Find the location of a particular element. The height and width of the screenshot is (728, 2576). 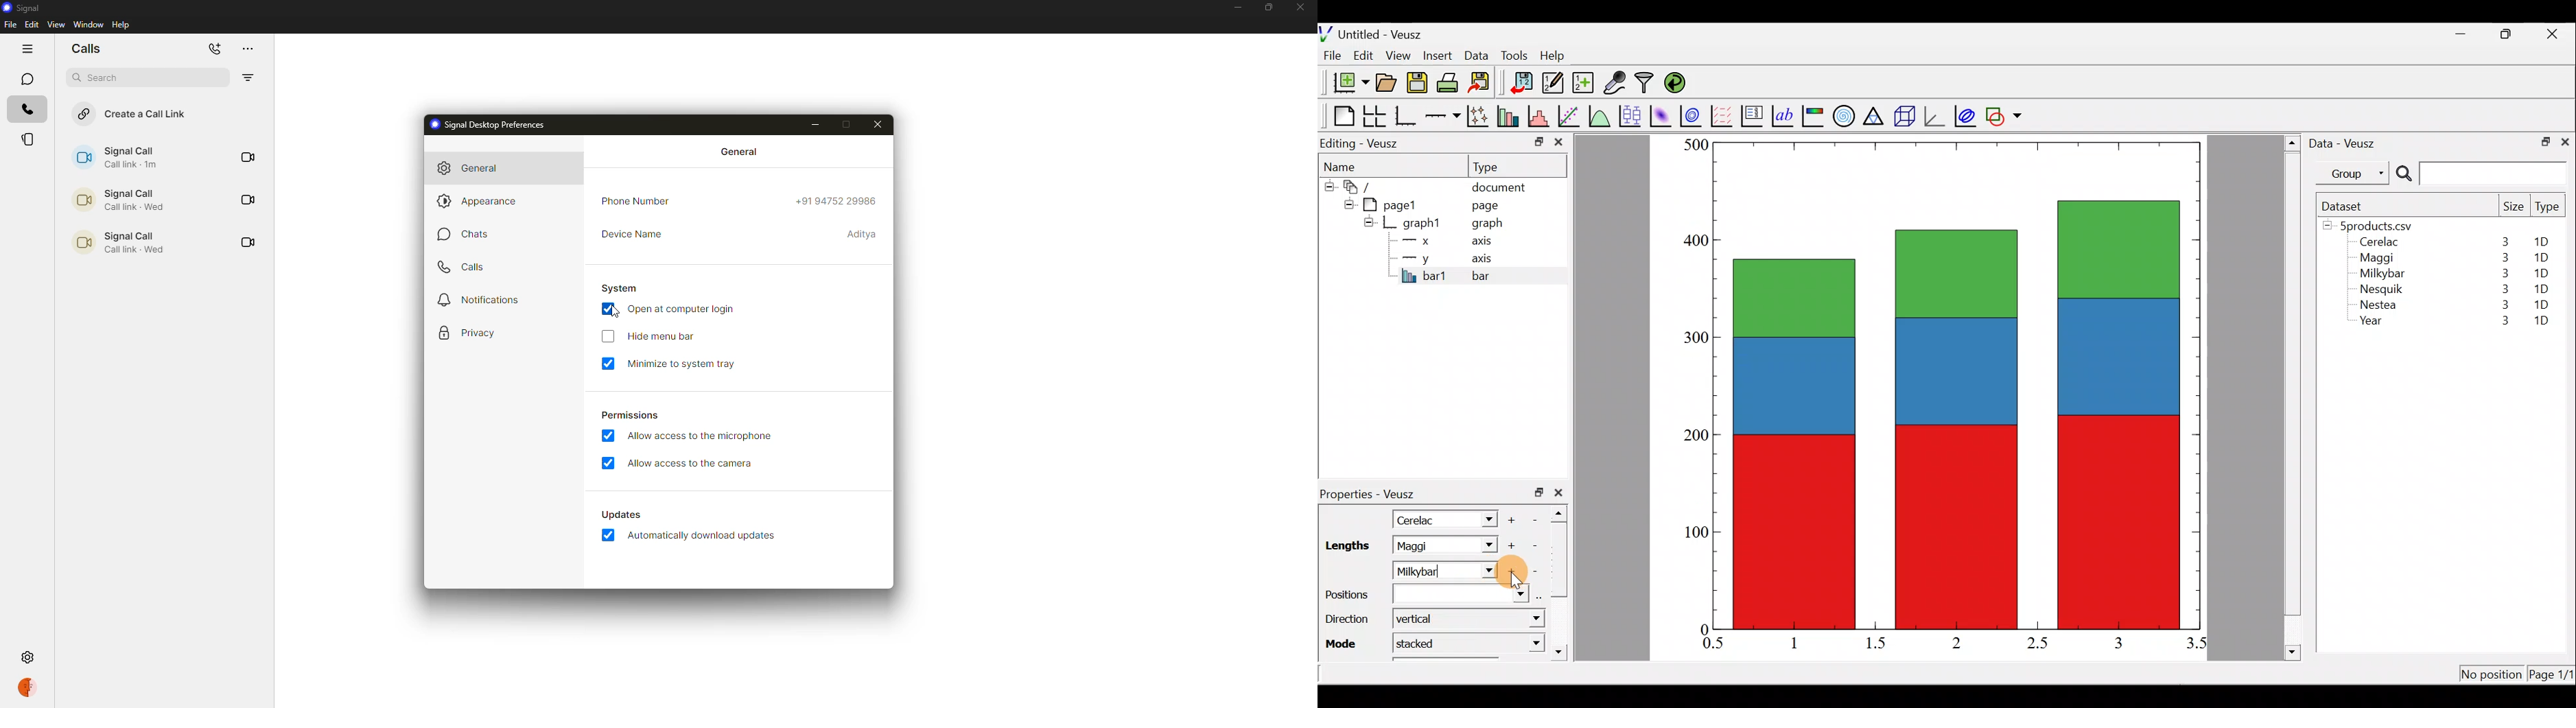

Plot key is located at coordinates (1754, 115).